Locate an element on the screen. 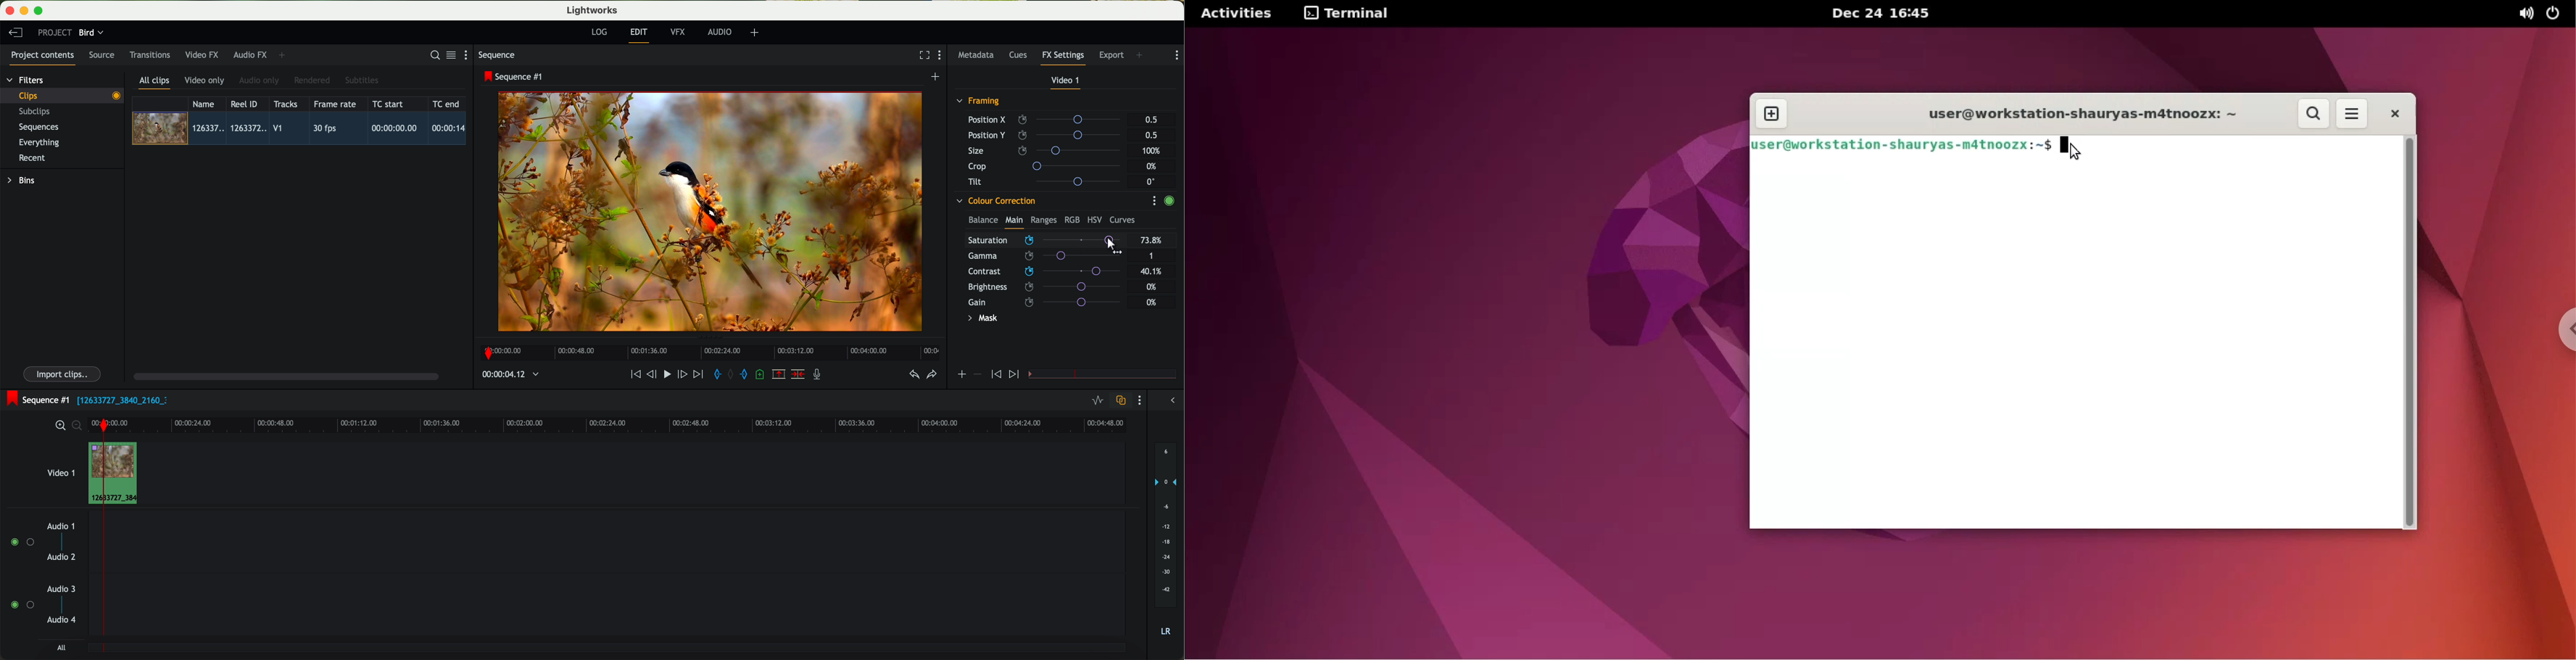 The image size is (2576, 672). size is located at coordinates (1047, 151).